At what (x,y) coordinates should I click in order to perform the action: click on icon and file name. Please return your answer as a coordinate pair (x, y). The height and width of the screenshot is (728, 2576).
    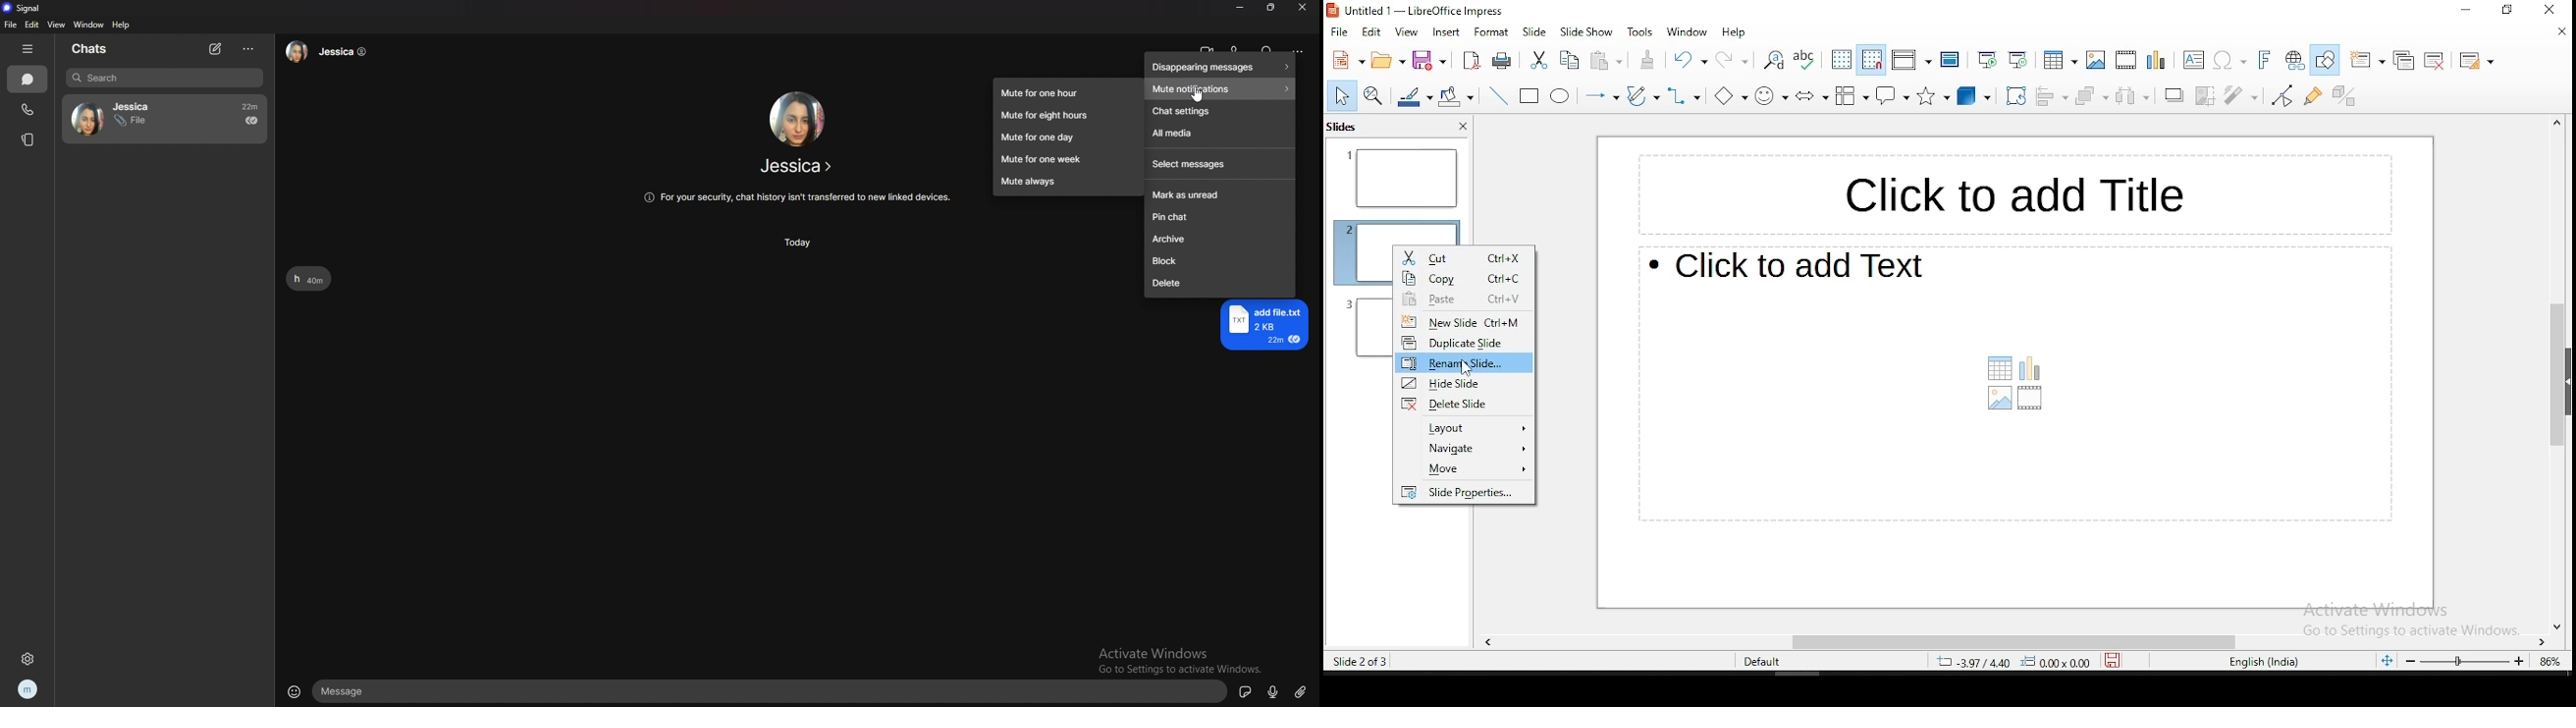
    Looking at the image, I should click on (1415, 12).